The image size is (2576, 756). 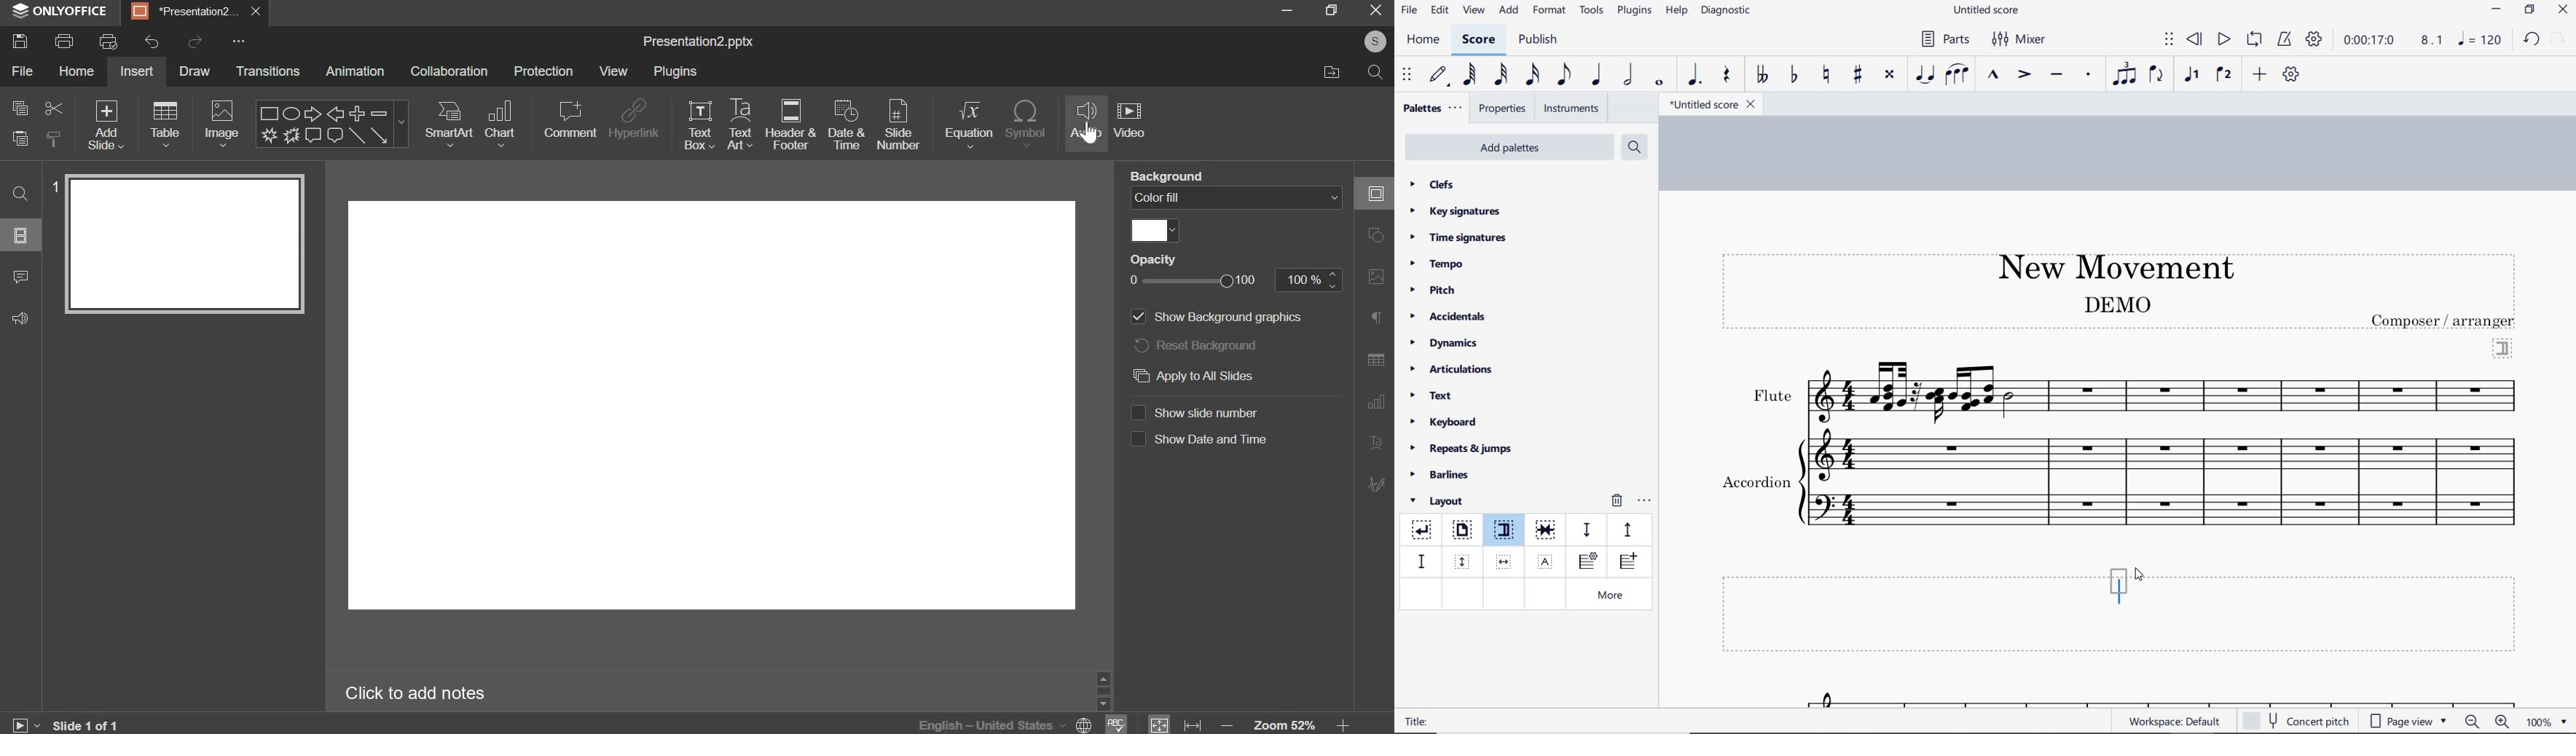 I want to click on fit to slide, so click(x=1158, y=723).